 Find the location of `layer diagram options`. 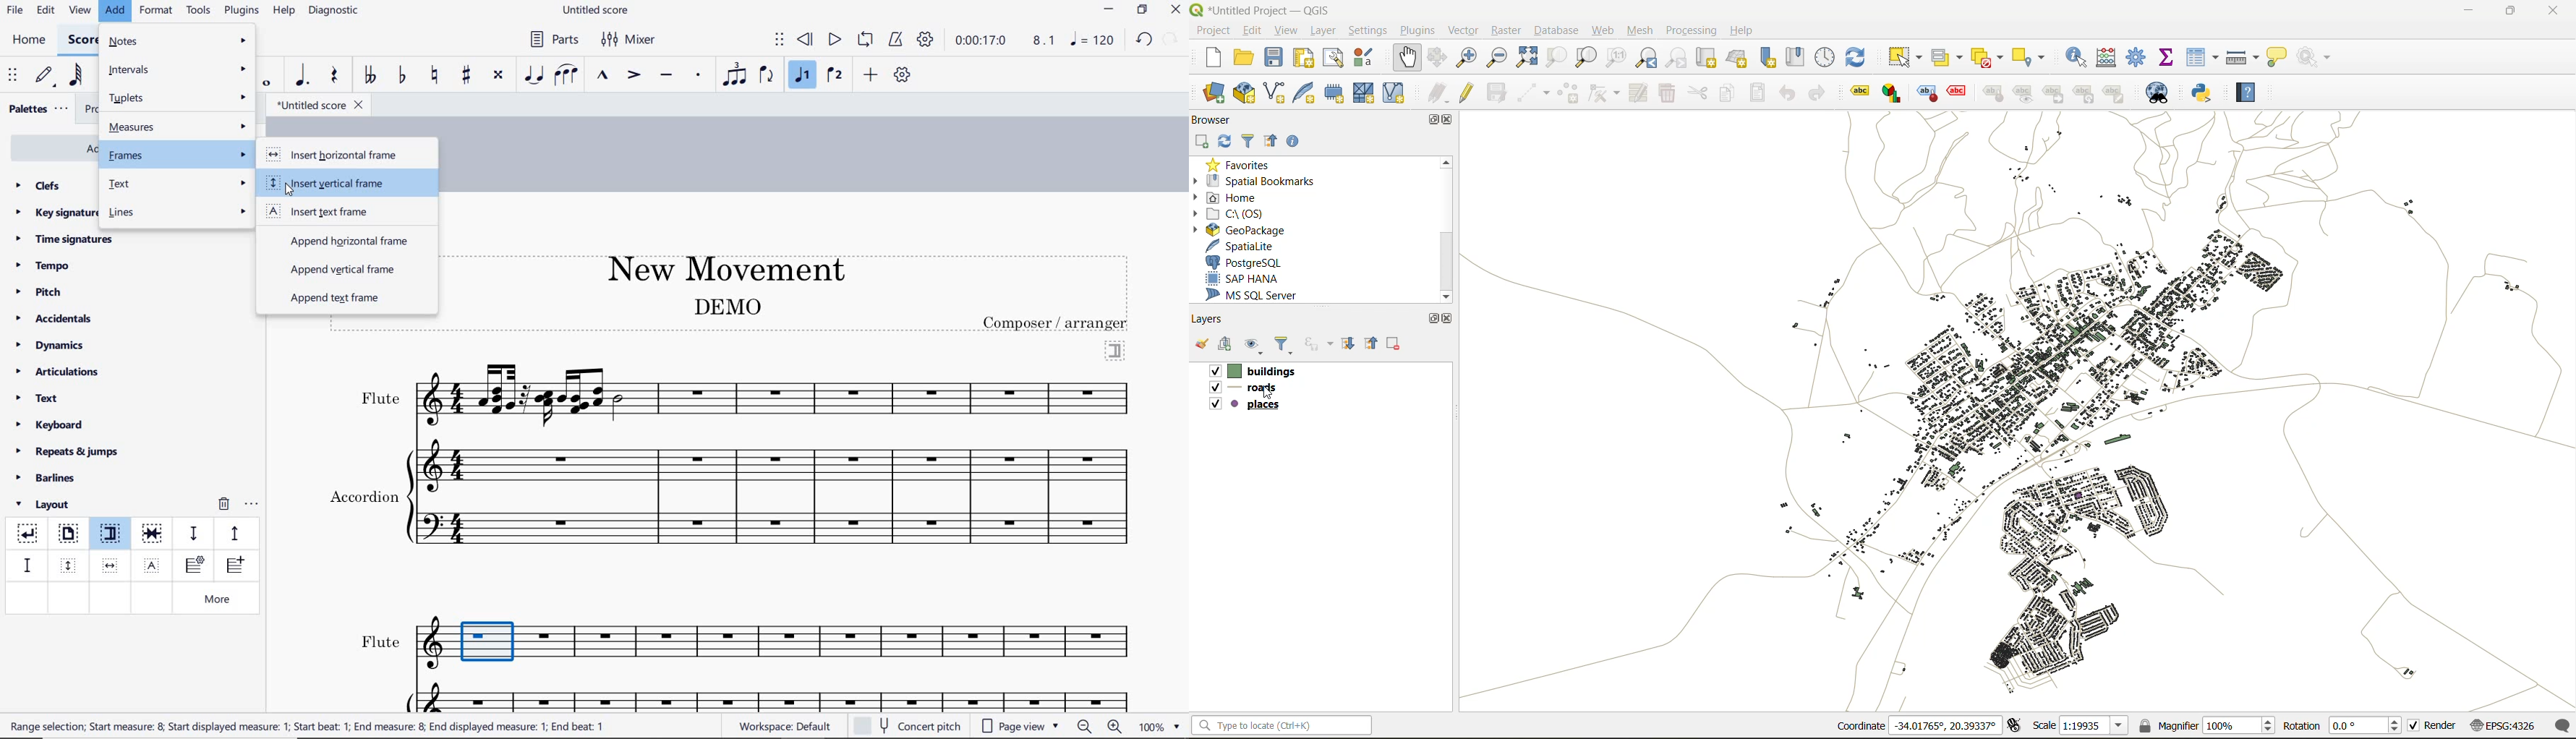

layer diagram options is located at coordinates (1894, 93).